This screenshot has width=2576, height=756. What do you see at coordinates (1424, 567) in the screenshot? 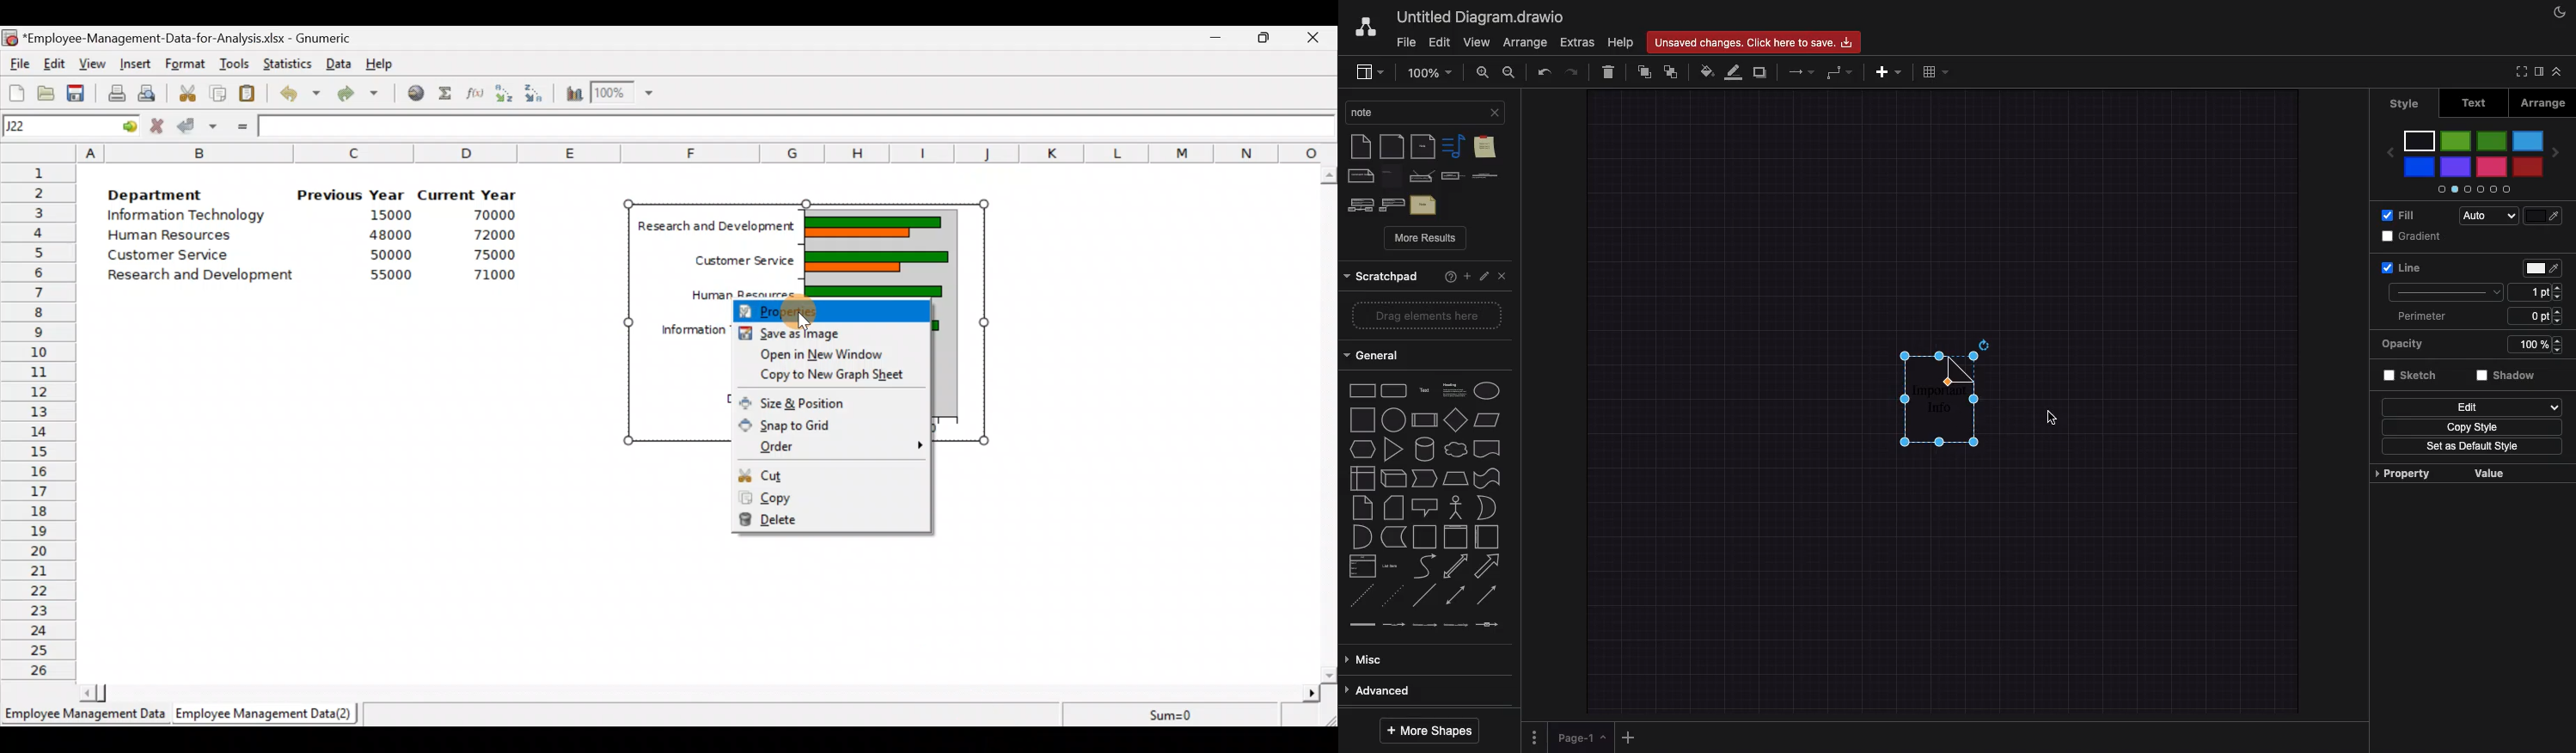
I see `curve` at bounding box center [1424, 567].